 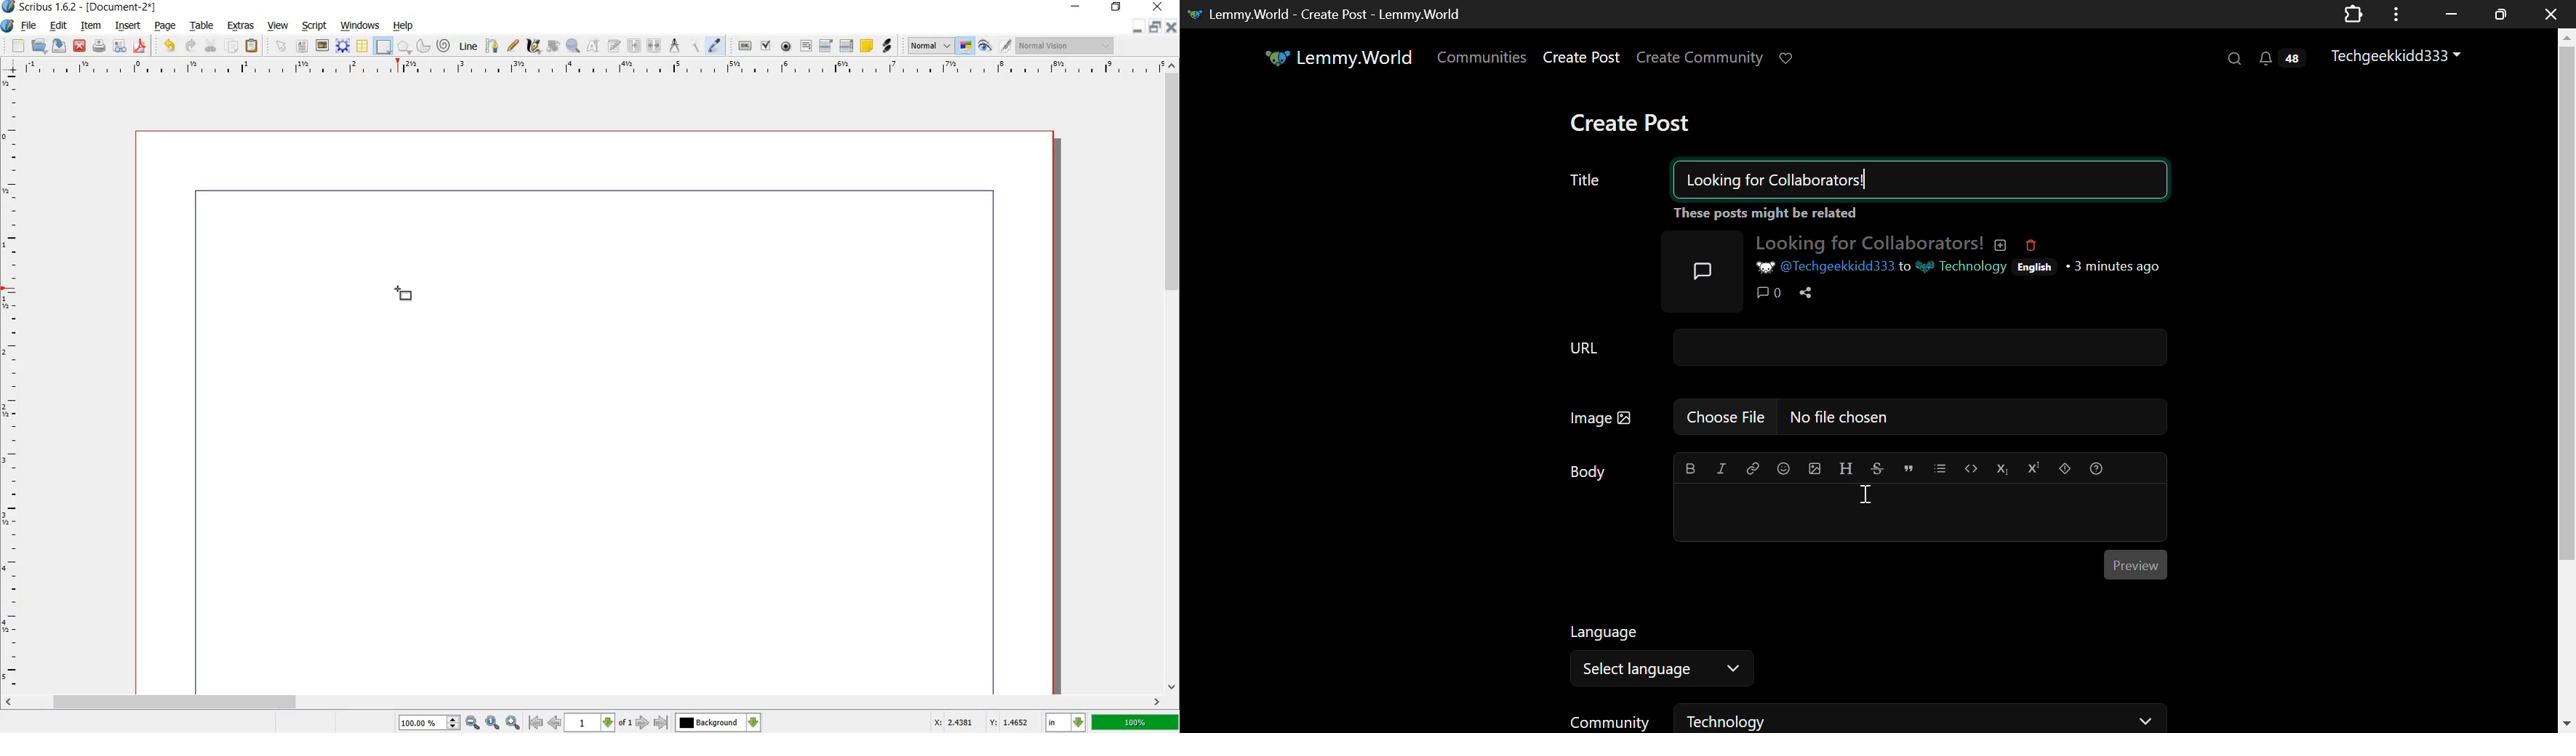 I want to click on Application Menu, so click(x=2398, y=14).